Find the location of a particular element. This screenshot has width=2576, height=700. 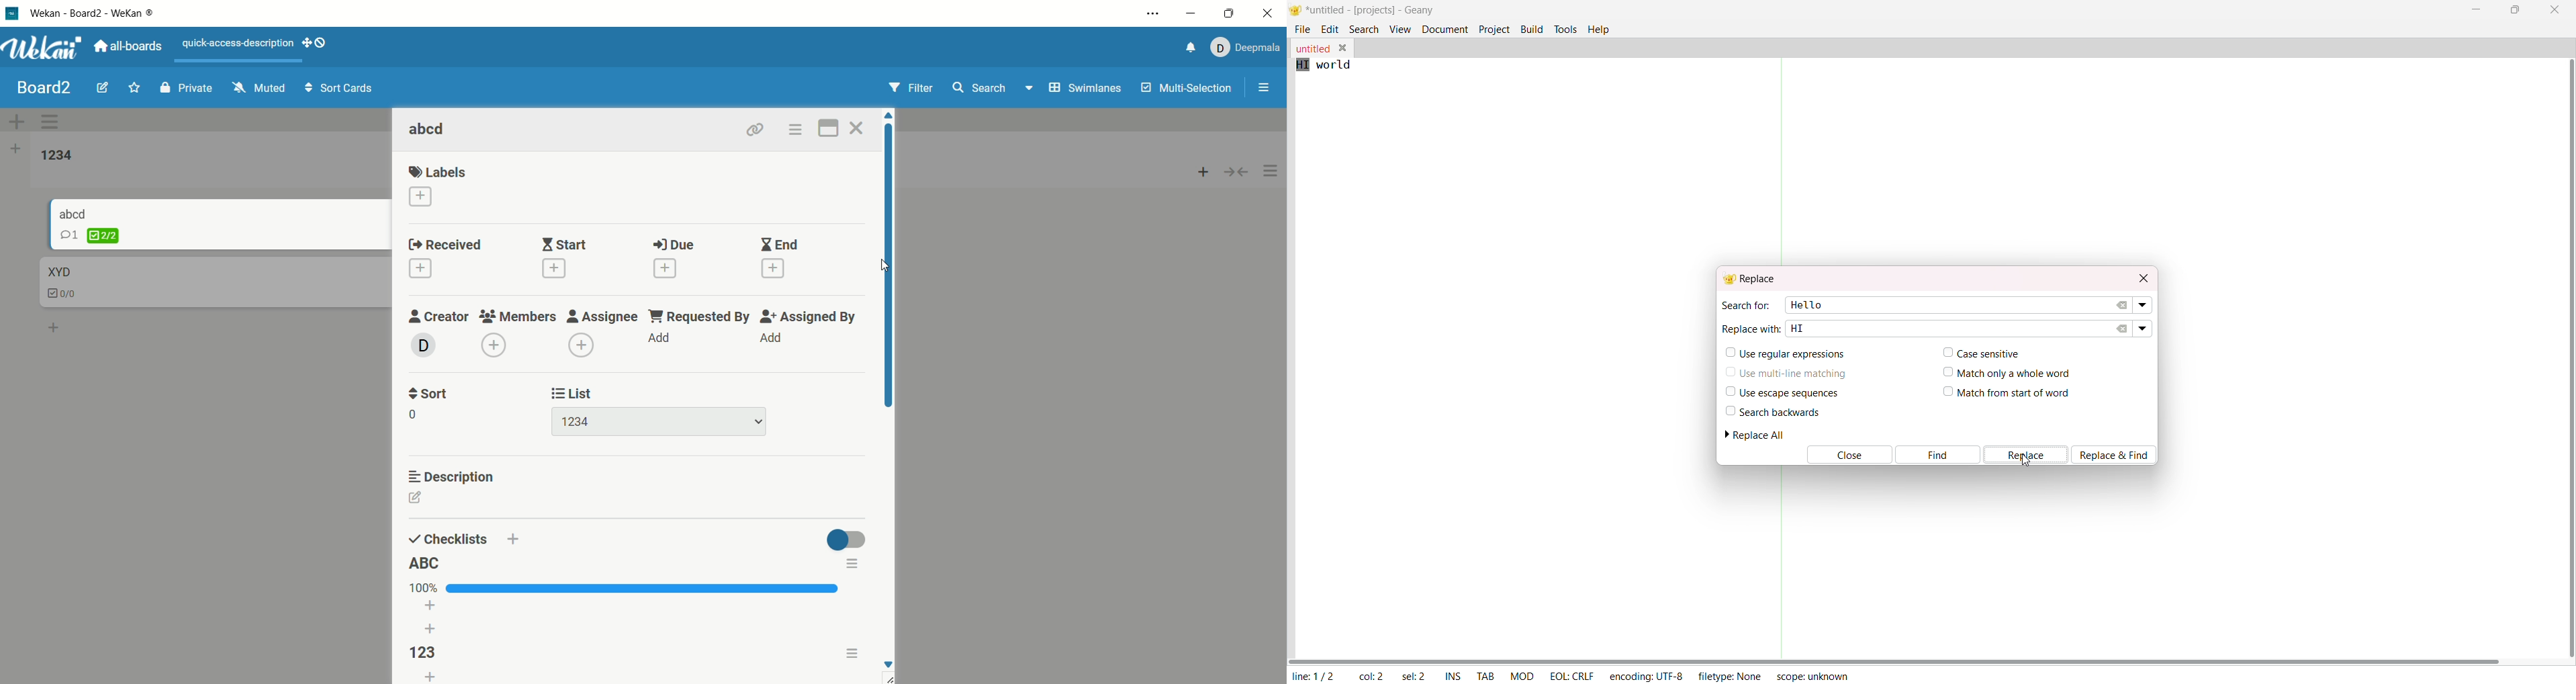

 is located at coordinates (513, 540).